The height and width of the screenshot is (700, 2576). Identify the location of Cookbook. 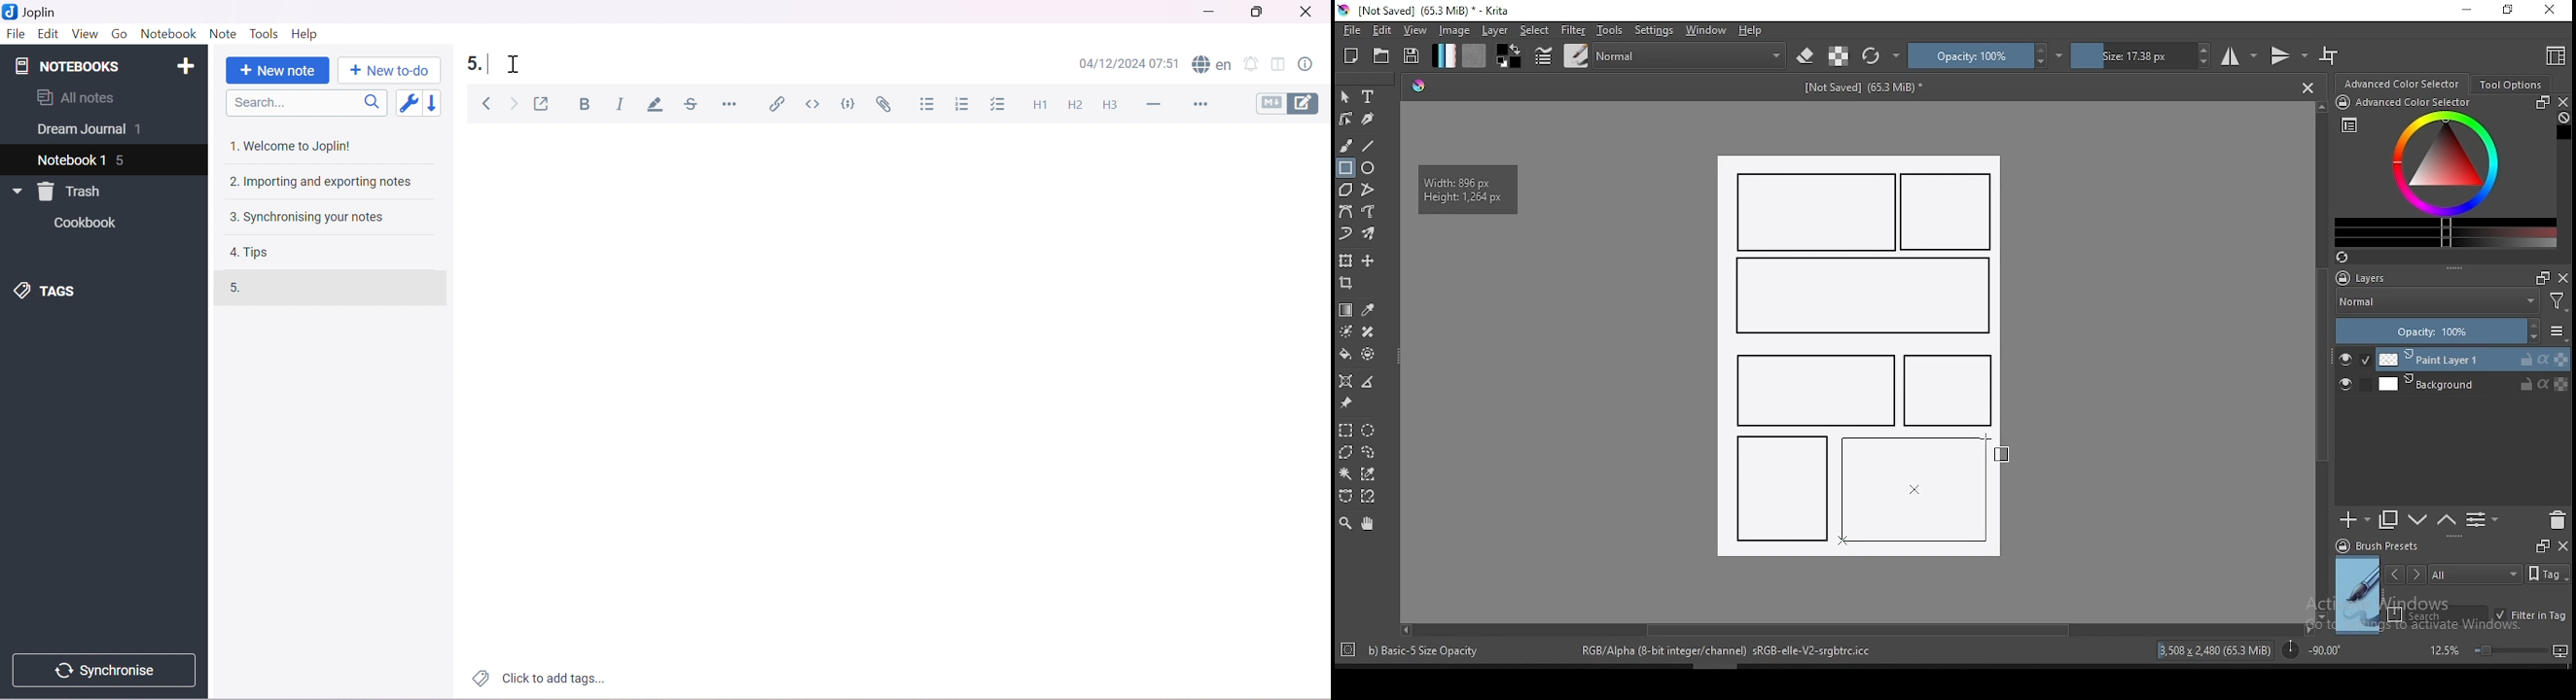
(89, 225).